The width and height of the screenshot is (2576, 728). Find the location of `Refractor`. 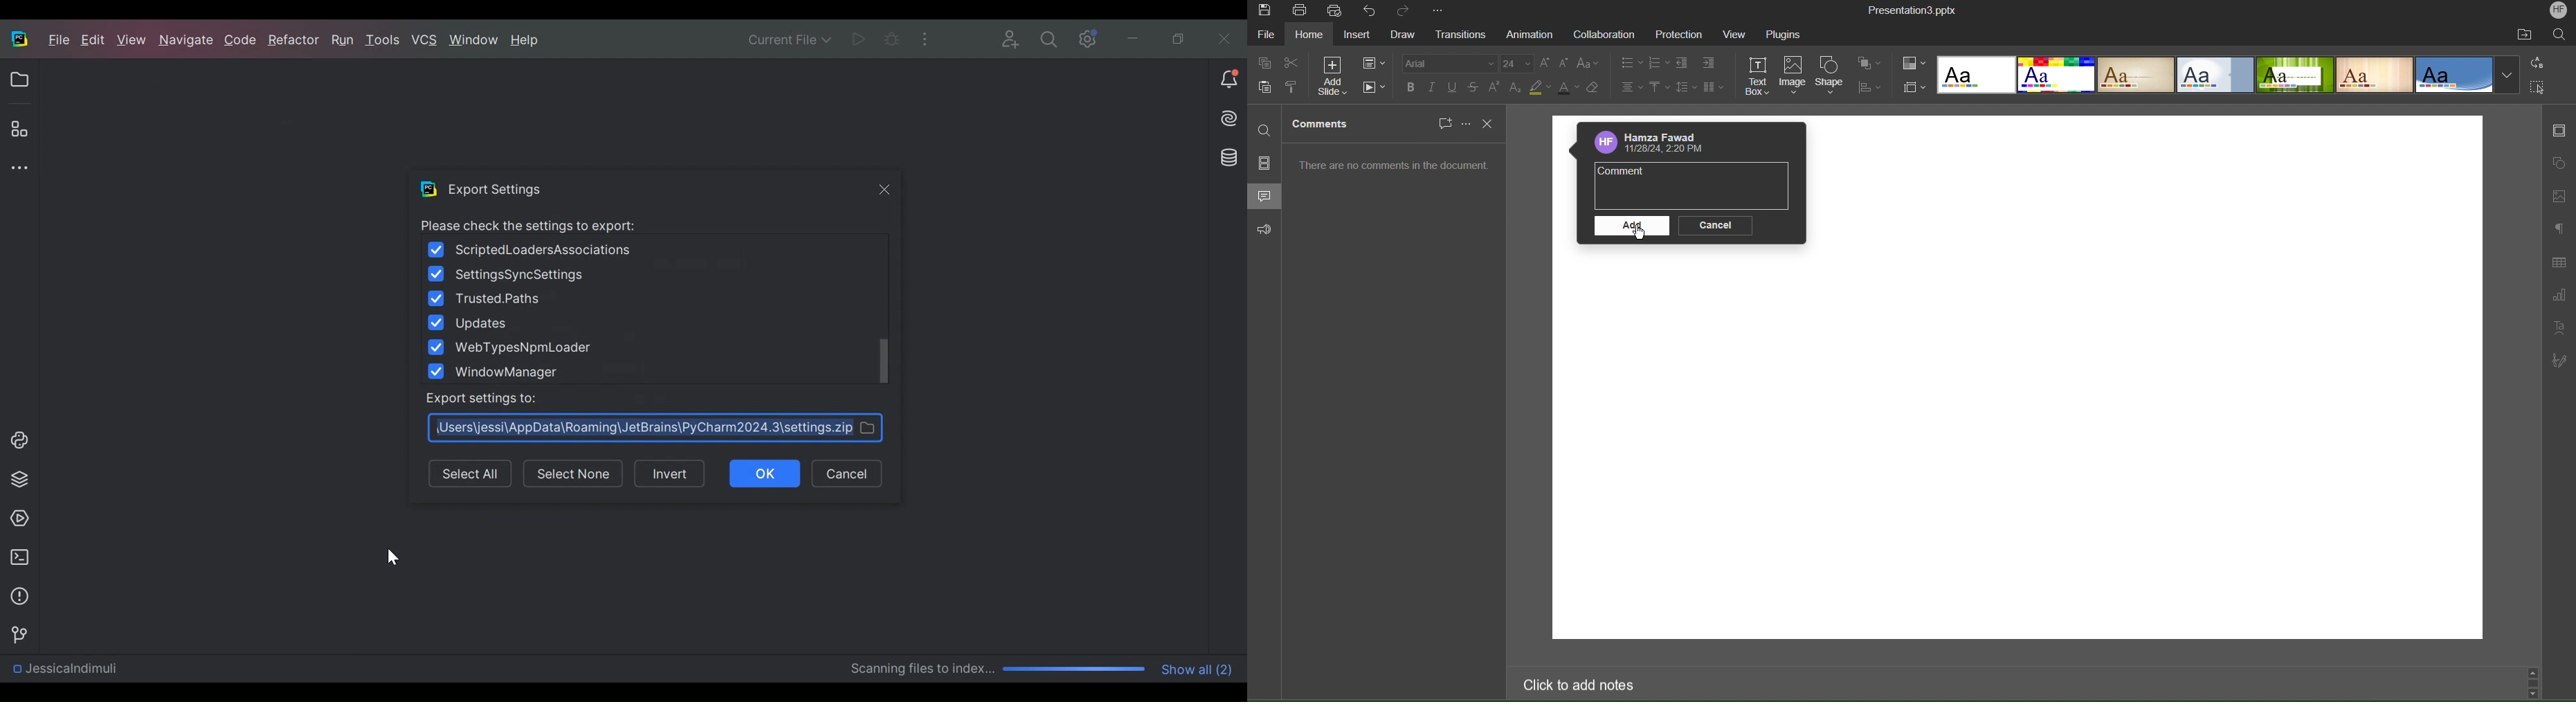

Refractor is located at coordinates (293, 43).